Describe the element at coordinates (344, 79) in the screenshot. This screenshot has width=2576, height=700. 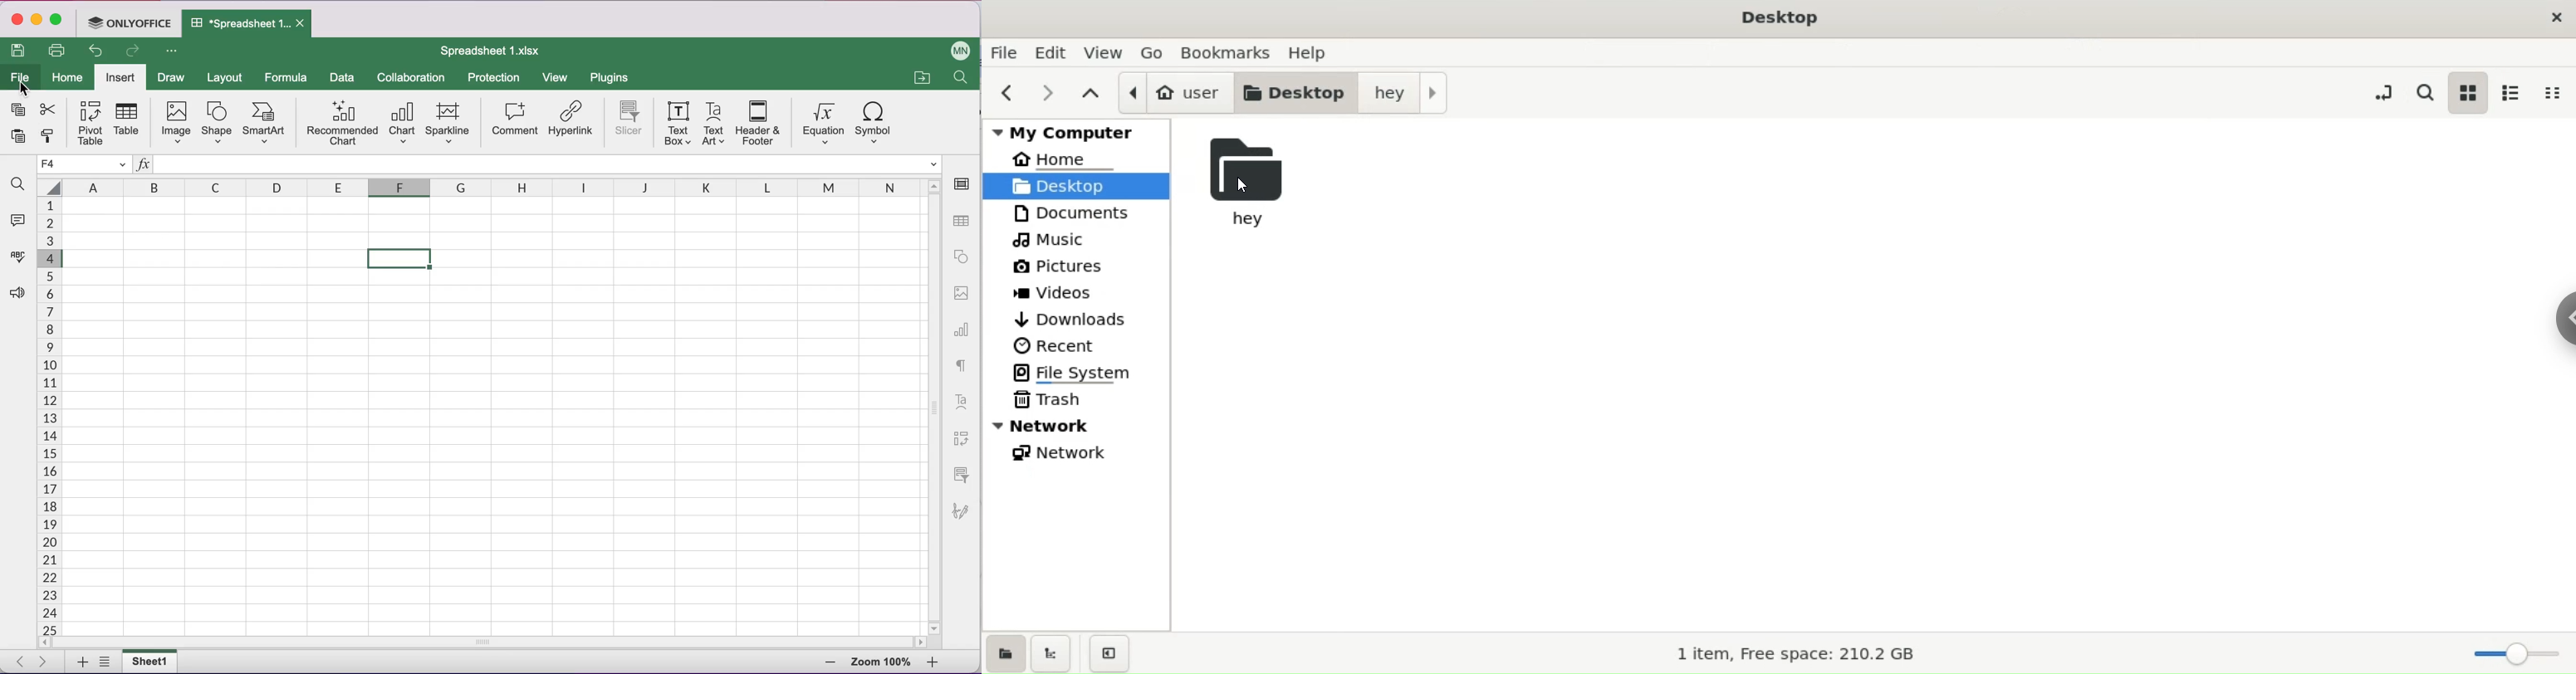
I see `data` at that location.